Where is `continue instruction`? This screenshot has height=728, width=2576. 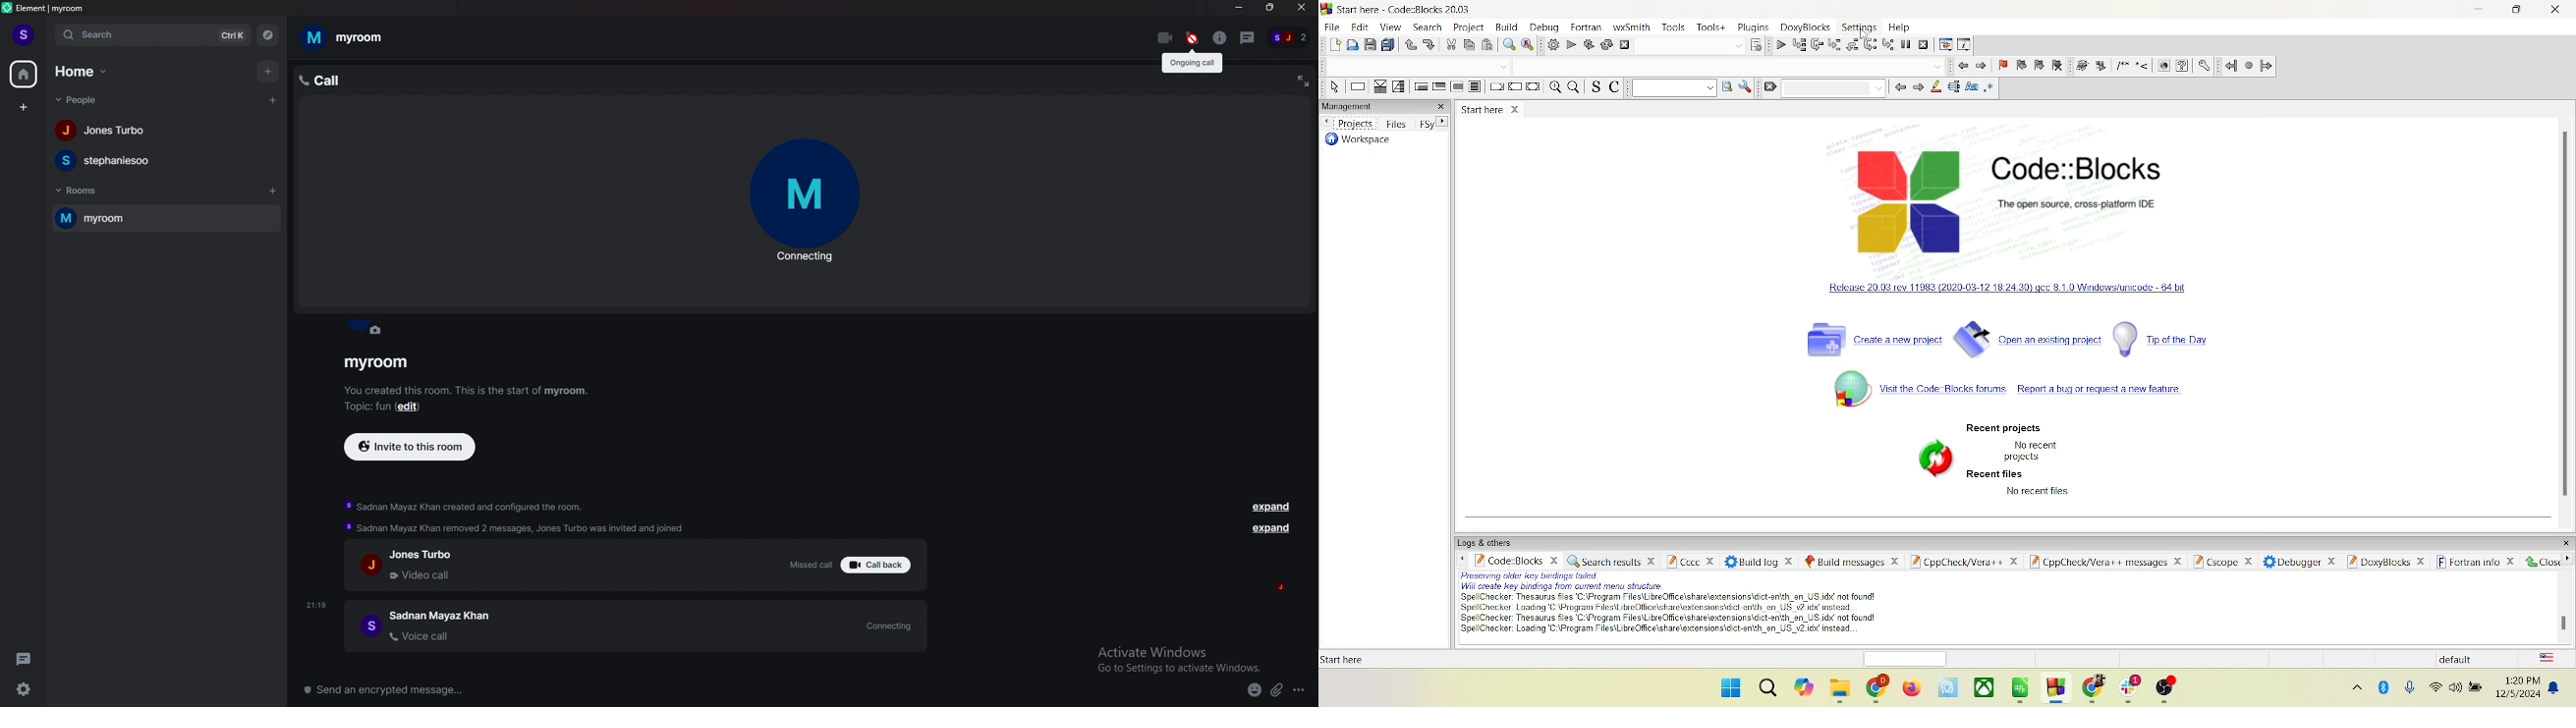
continue instruction is located at coordinates (1516, 86).